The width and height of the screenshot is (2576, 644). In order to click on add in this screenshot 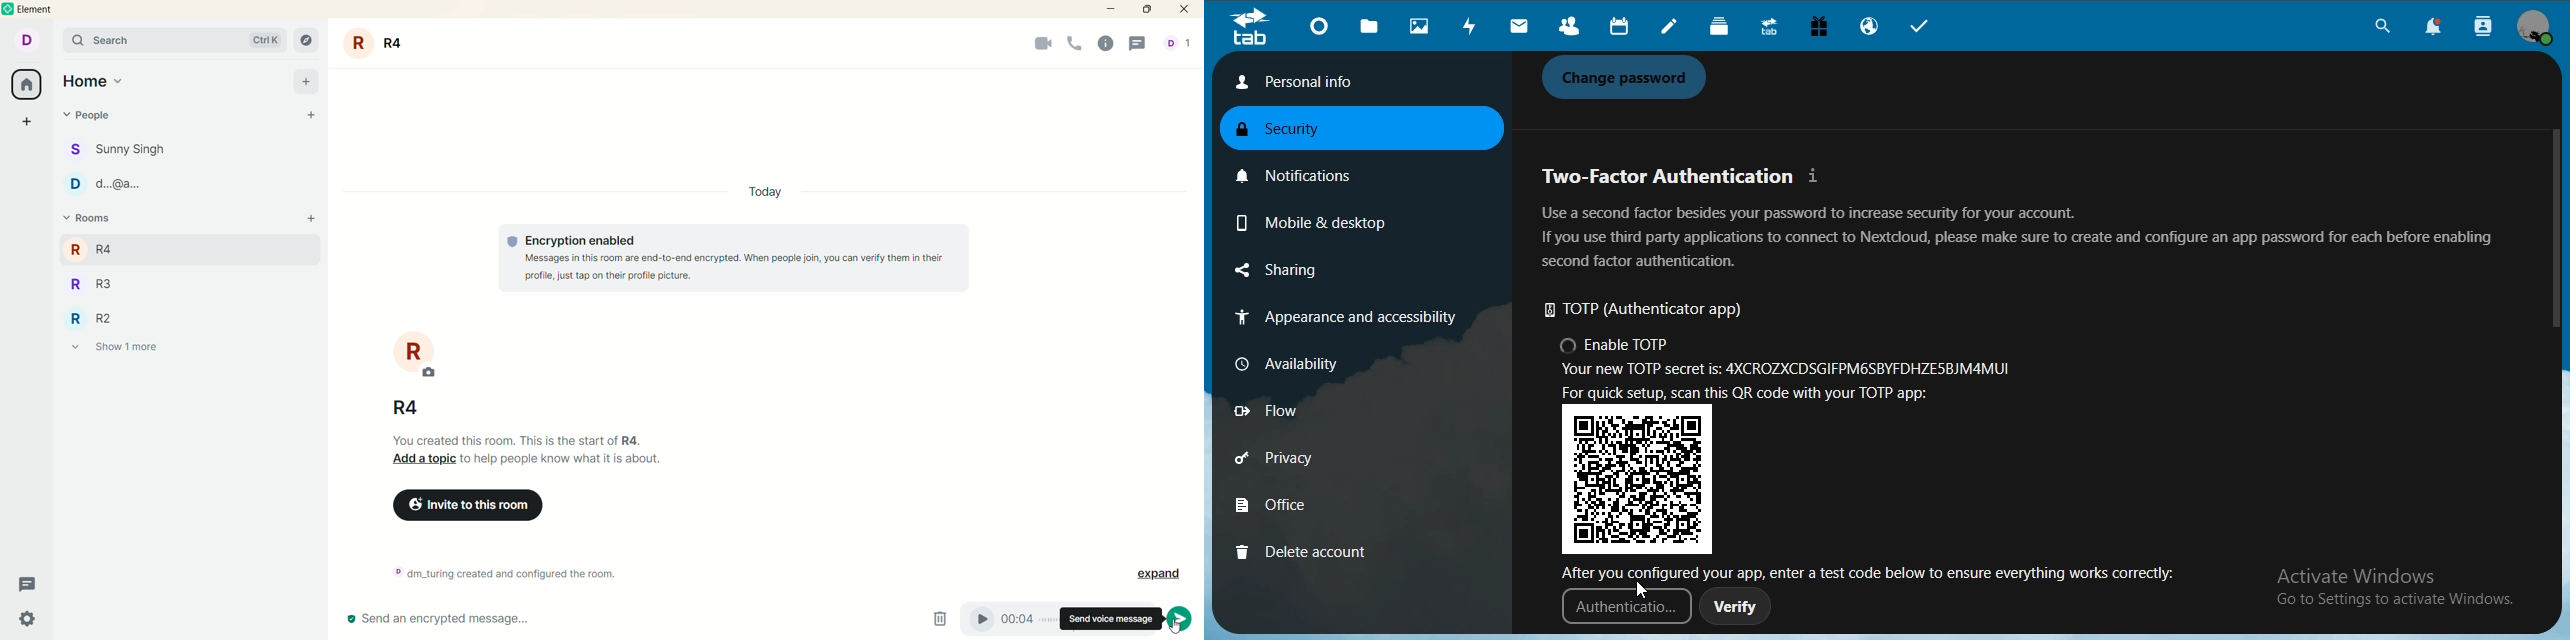, I will do `click(306, 81)`.